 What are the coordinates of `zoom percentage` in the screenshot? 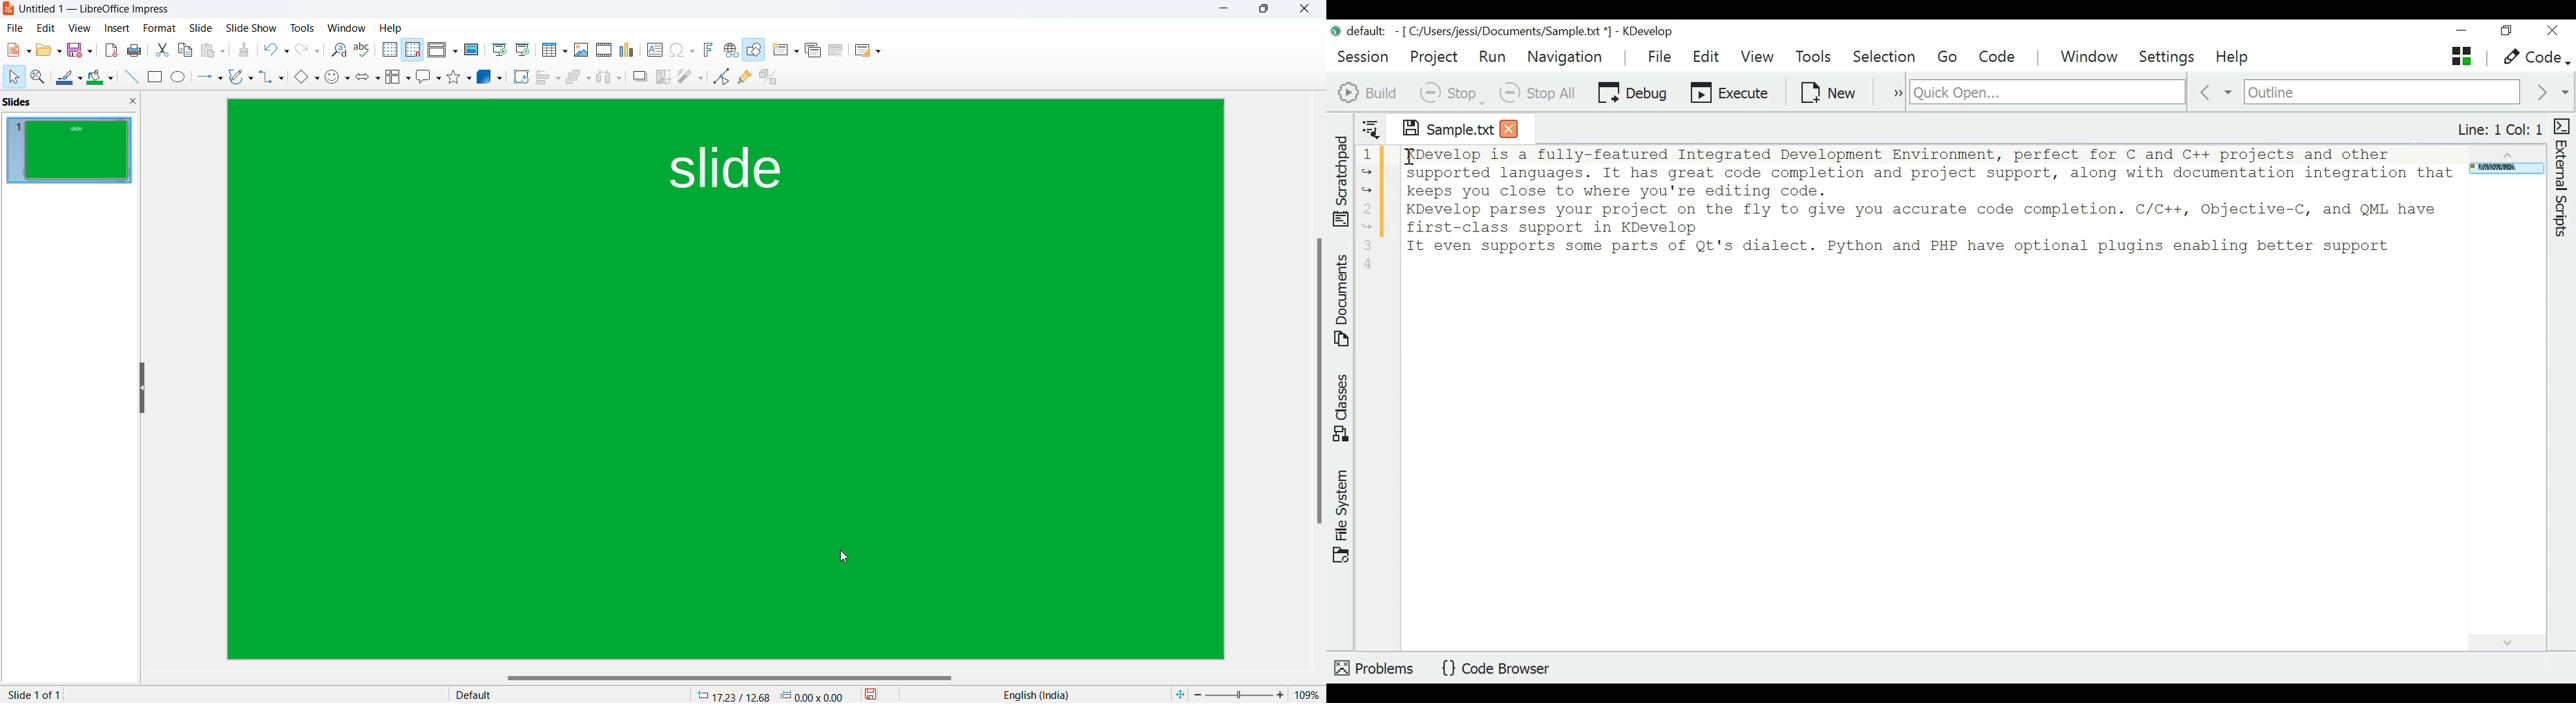 It's located at (1308, 694).